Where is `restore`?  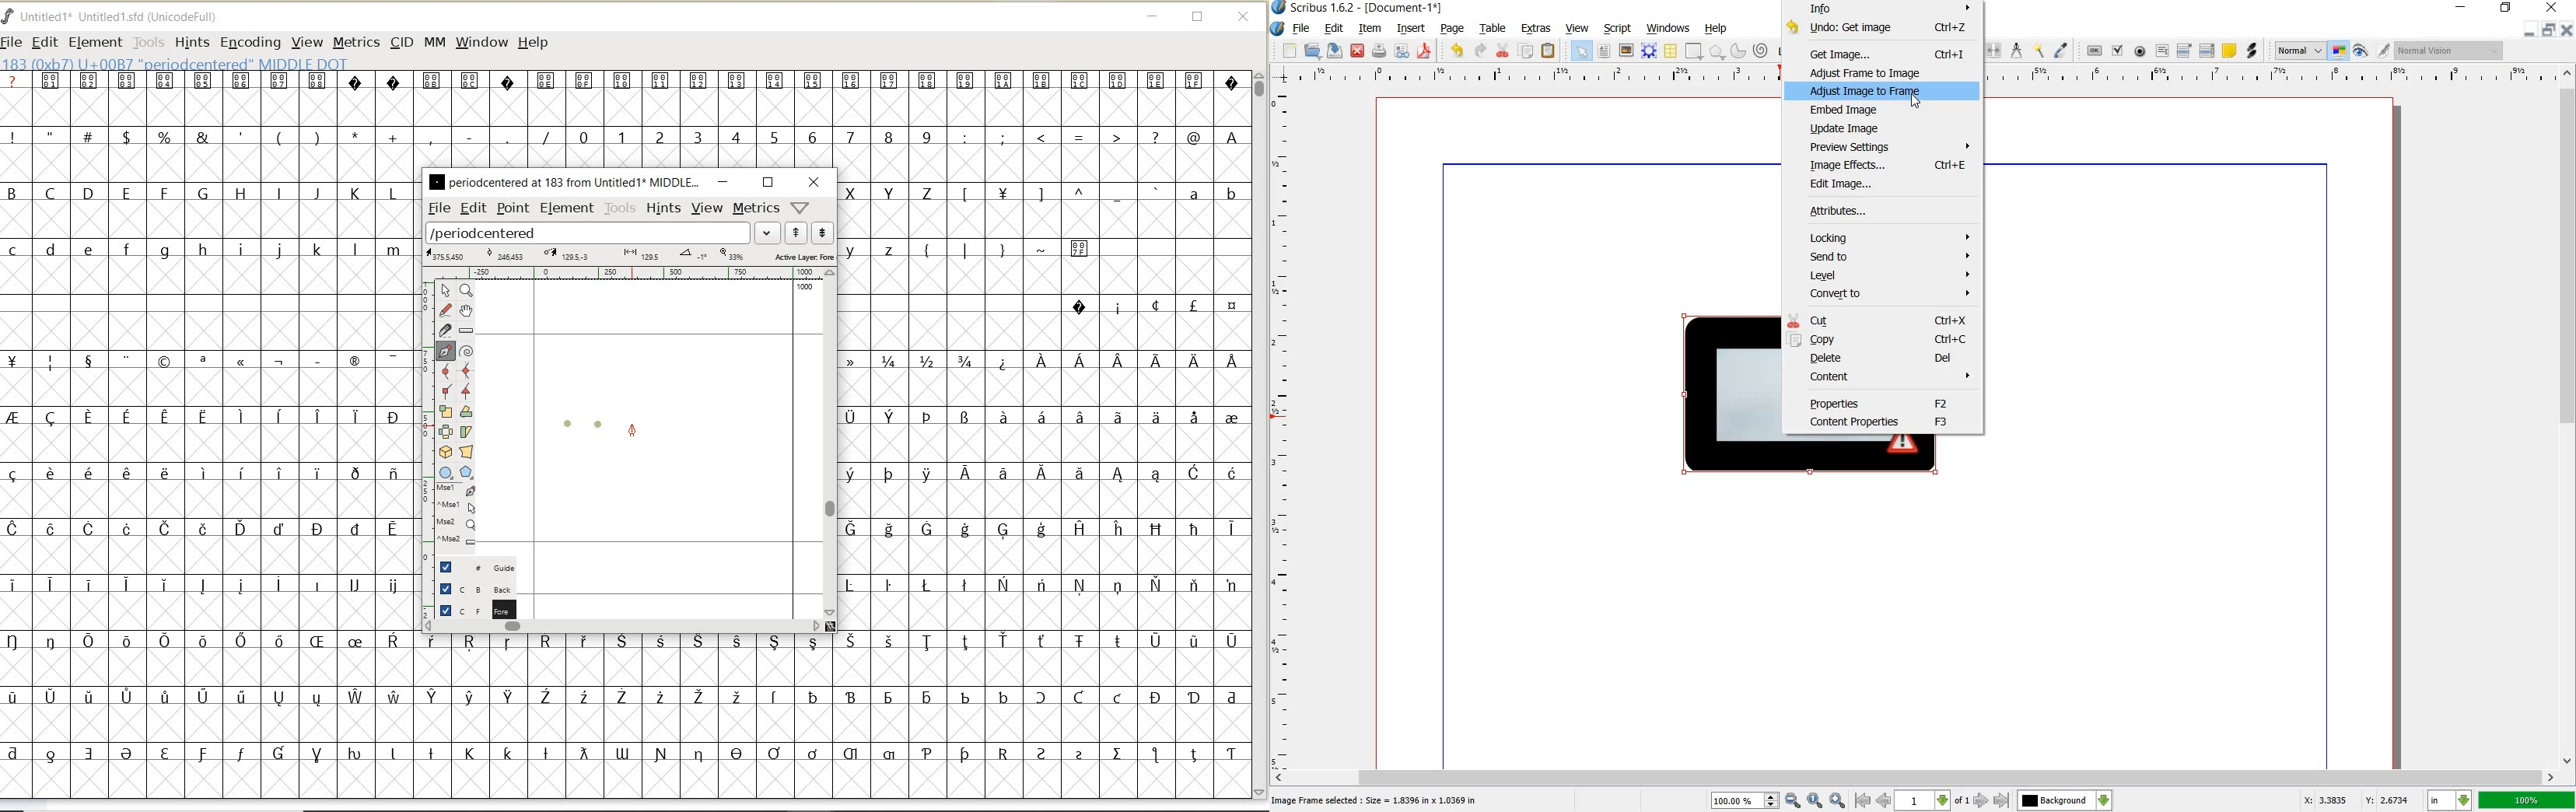
restore is located at coordinates (2506, 8).